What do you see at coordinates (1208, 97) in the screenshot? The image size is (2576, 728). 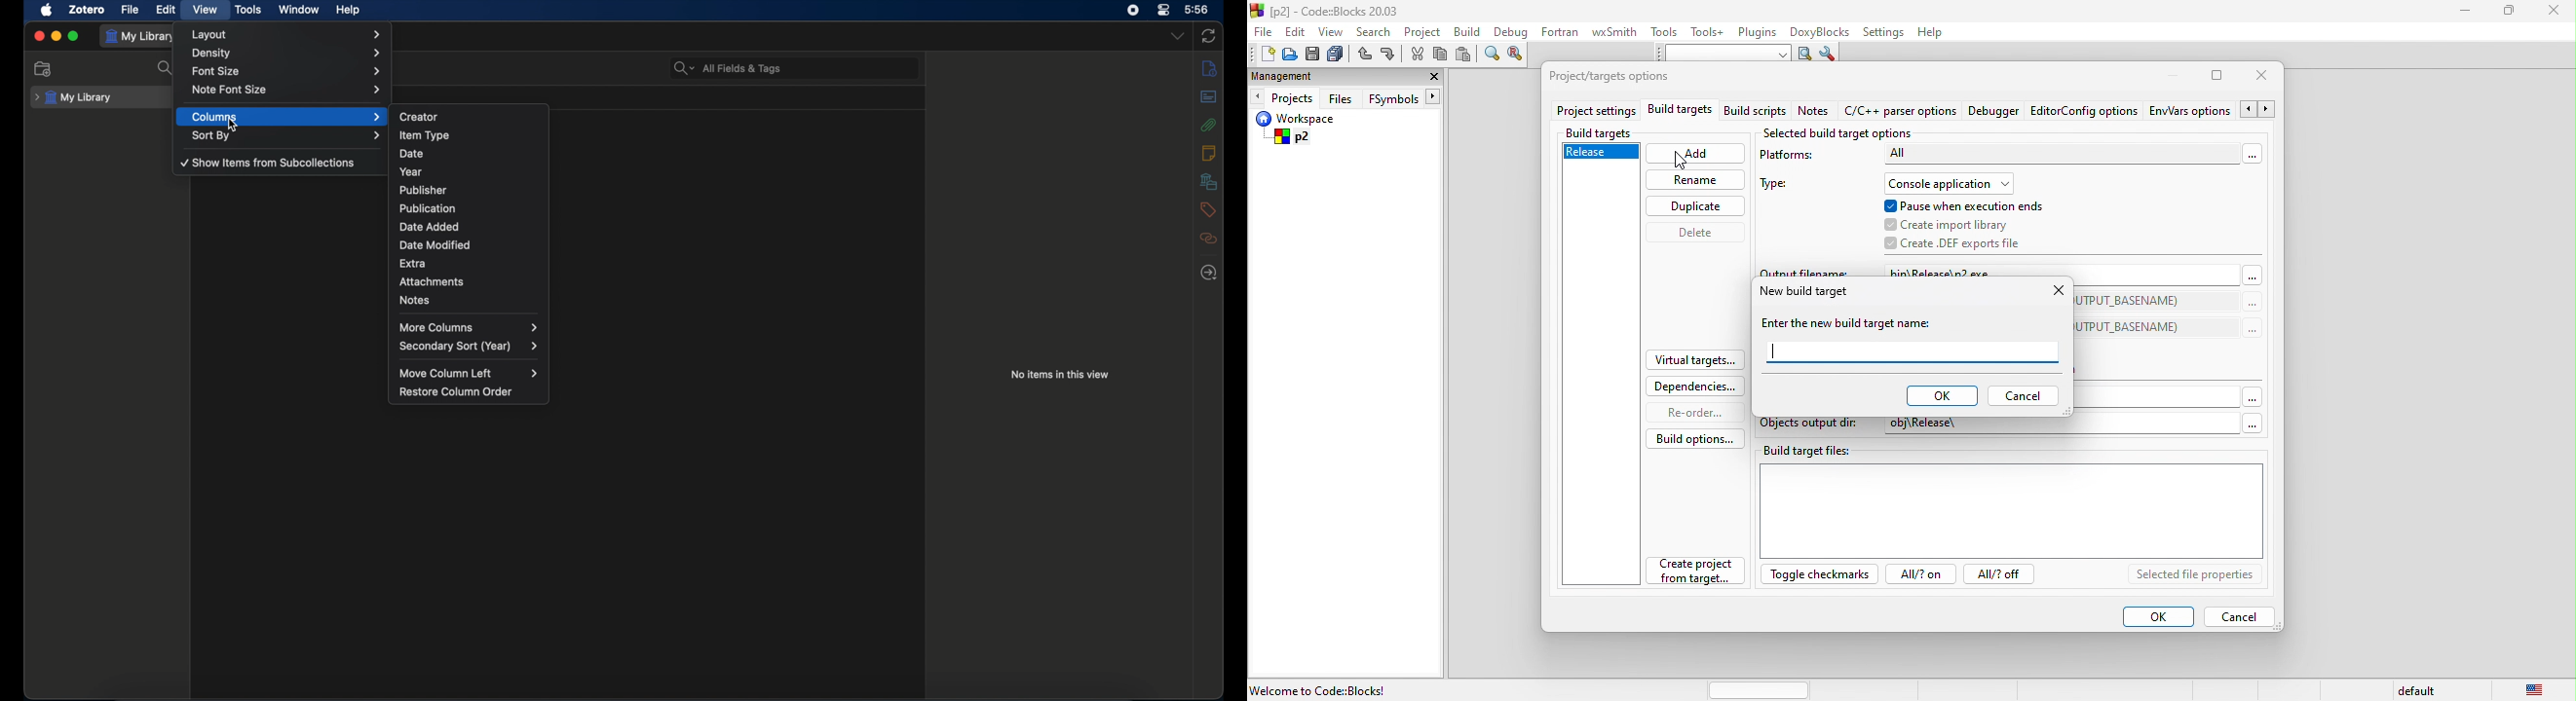 I see `abstract` at bounding box center [1208, 97].